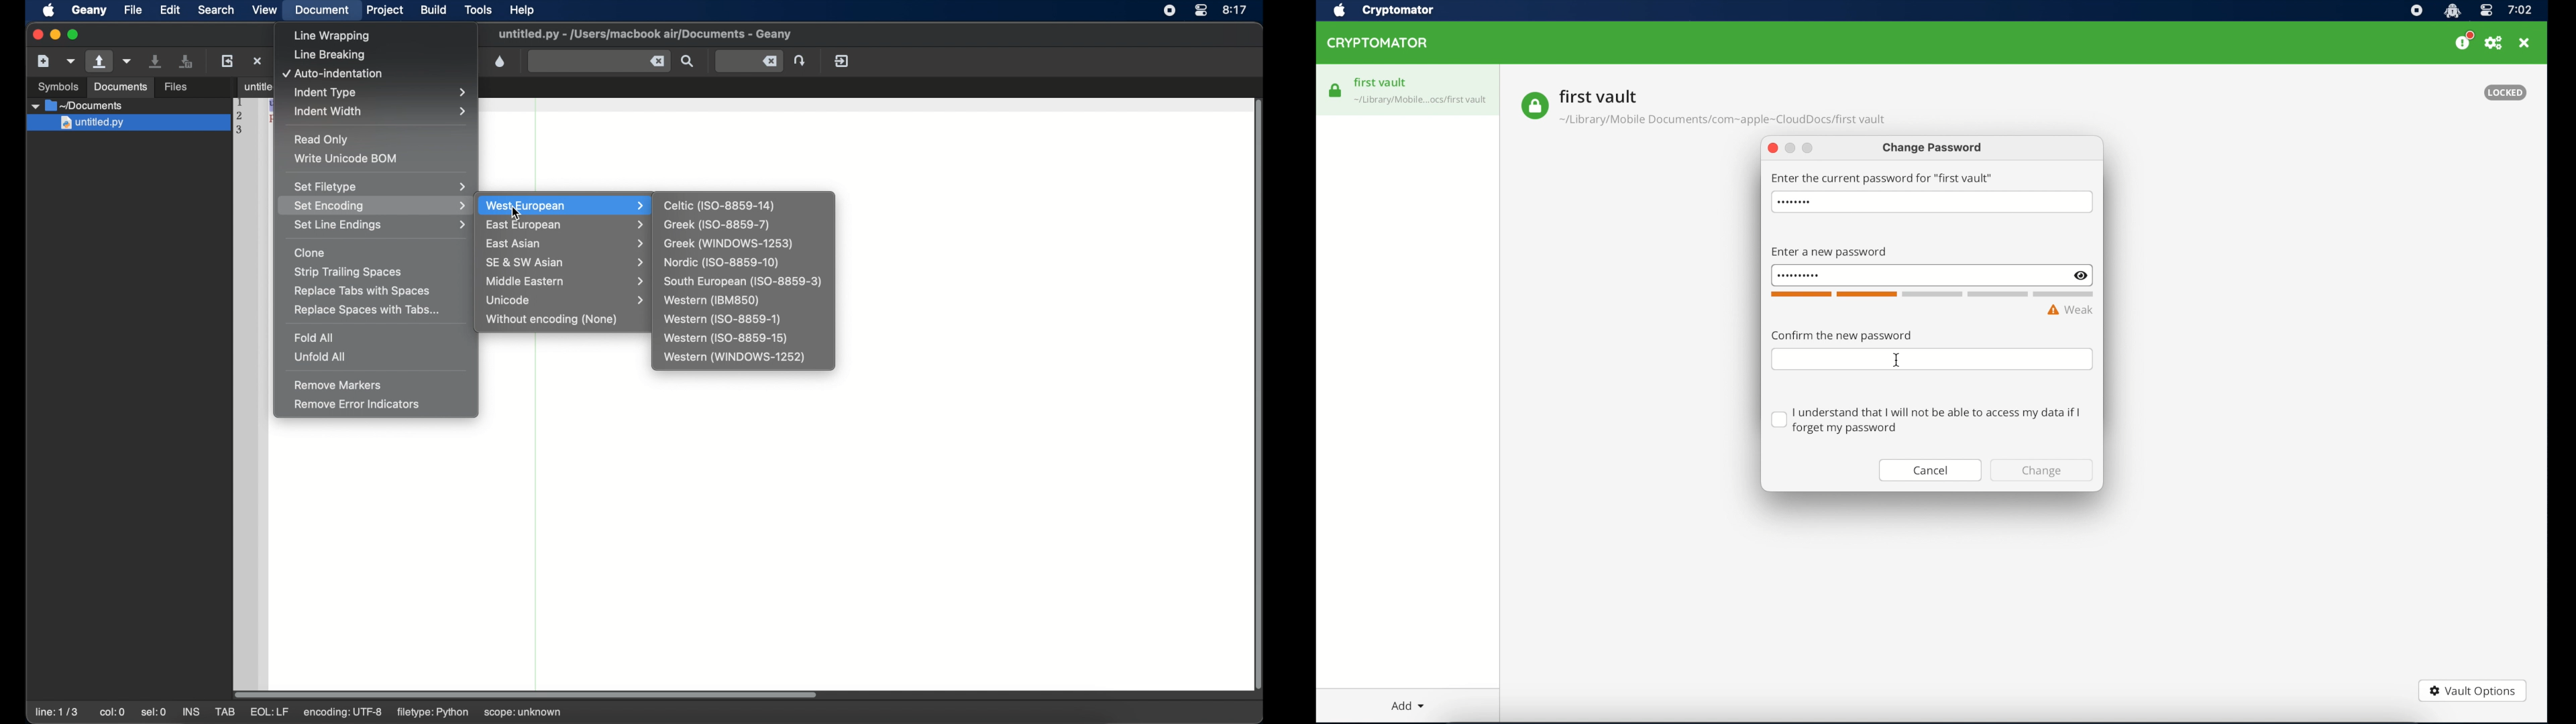 The image size is (2576, 728). Describe the element at coordinates (133, 9) in the screenshot. I see `file` at that location.